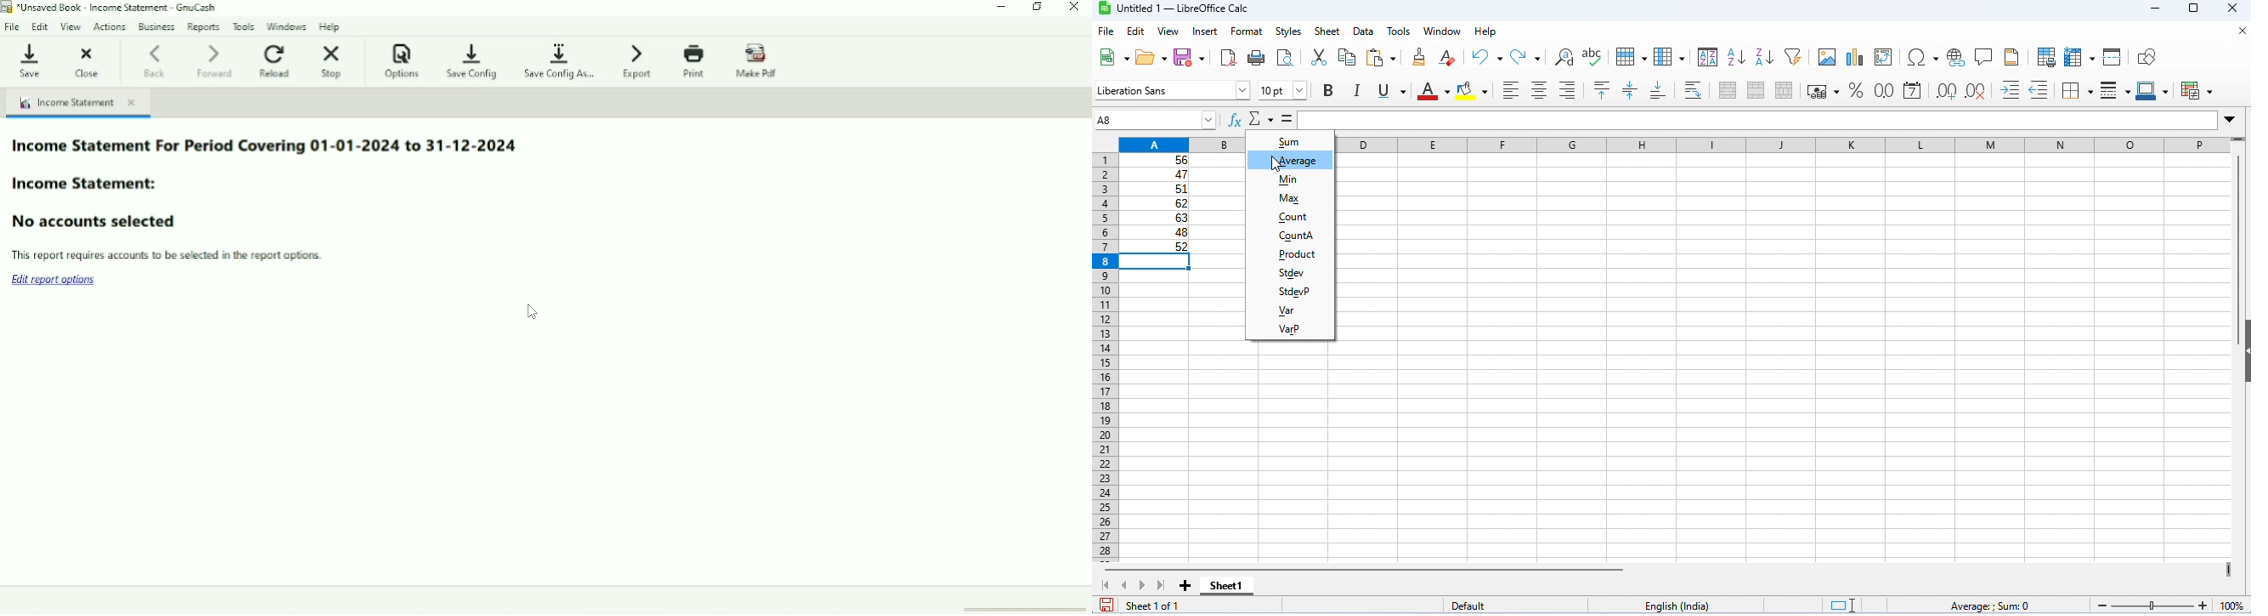 Image resolution: width=2268 pixels, height=616 pixels. Describe the element at coordinates (94, 185) in the screenshot. I see `Income Statement:` at that location.